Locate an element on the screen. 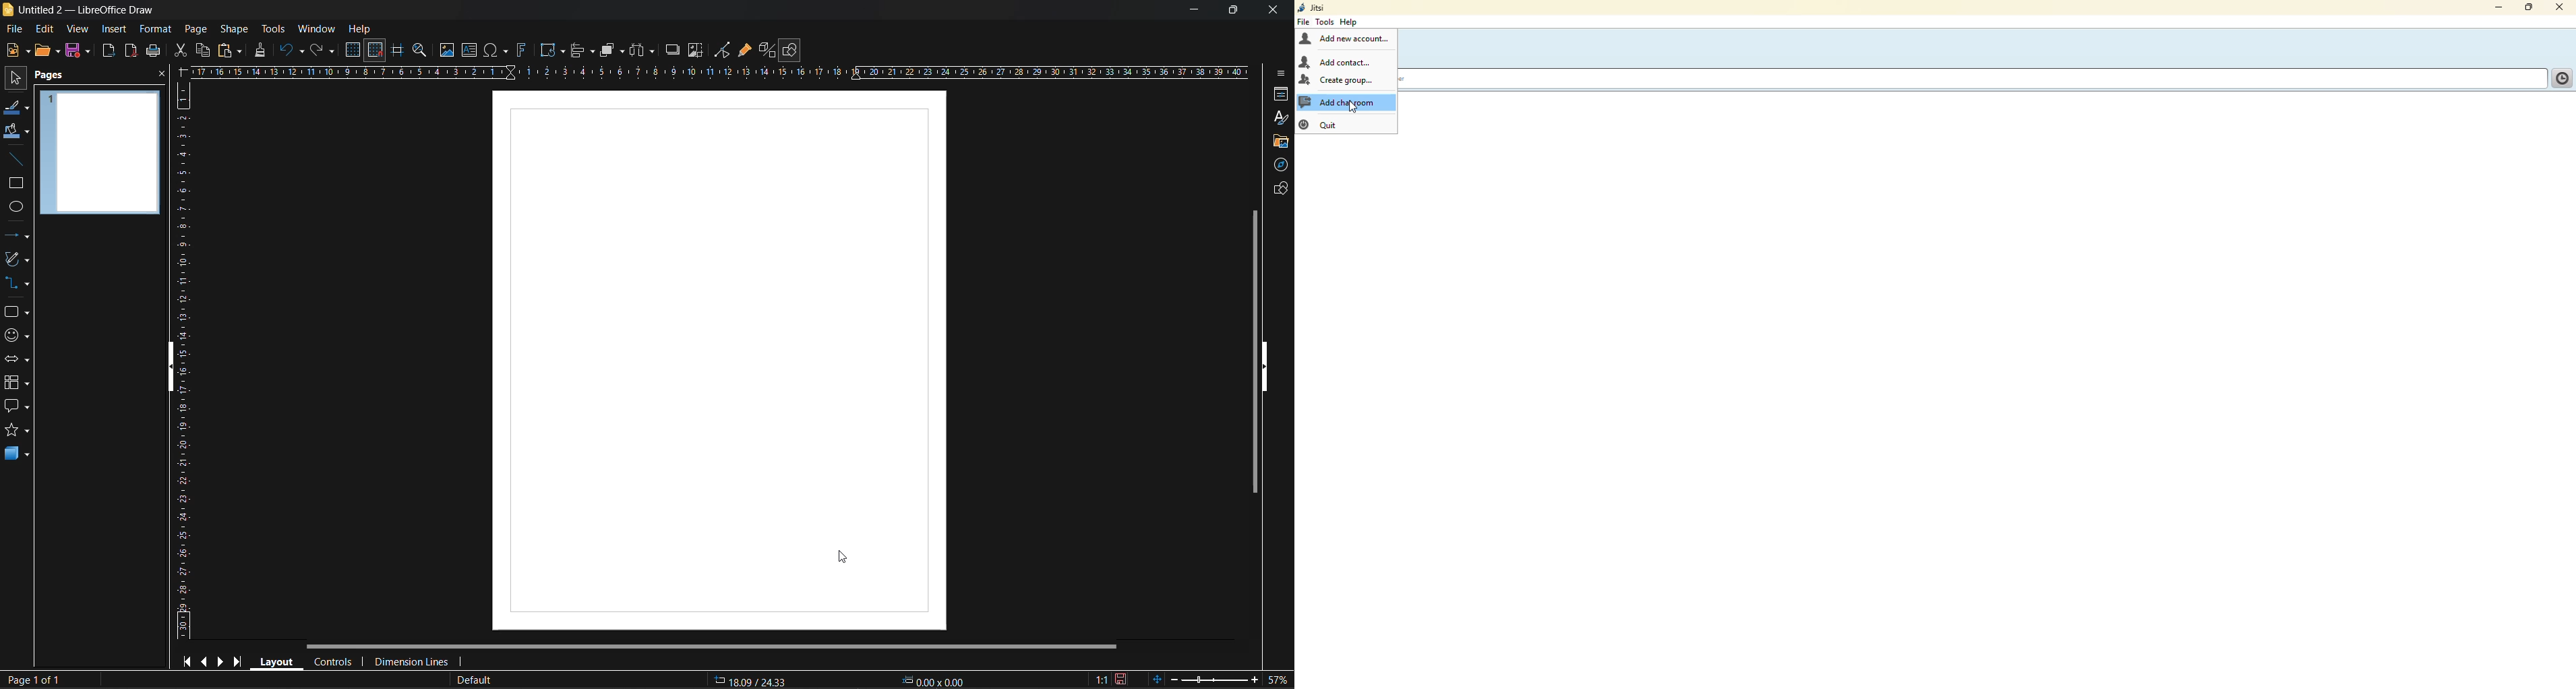 The image size is (2576, 700). styles is located at coordinates (1281, 119).